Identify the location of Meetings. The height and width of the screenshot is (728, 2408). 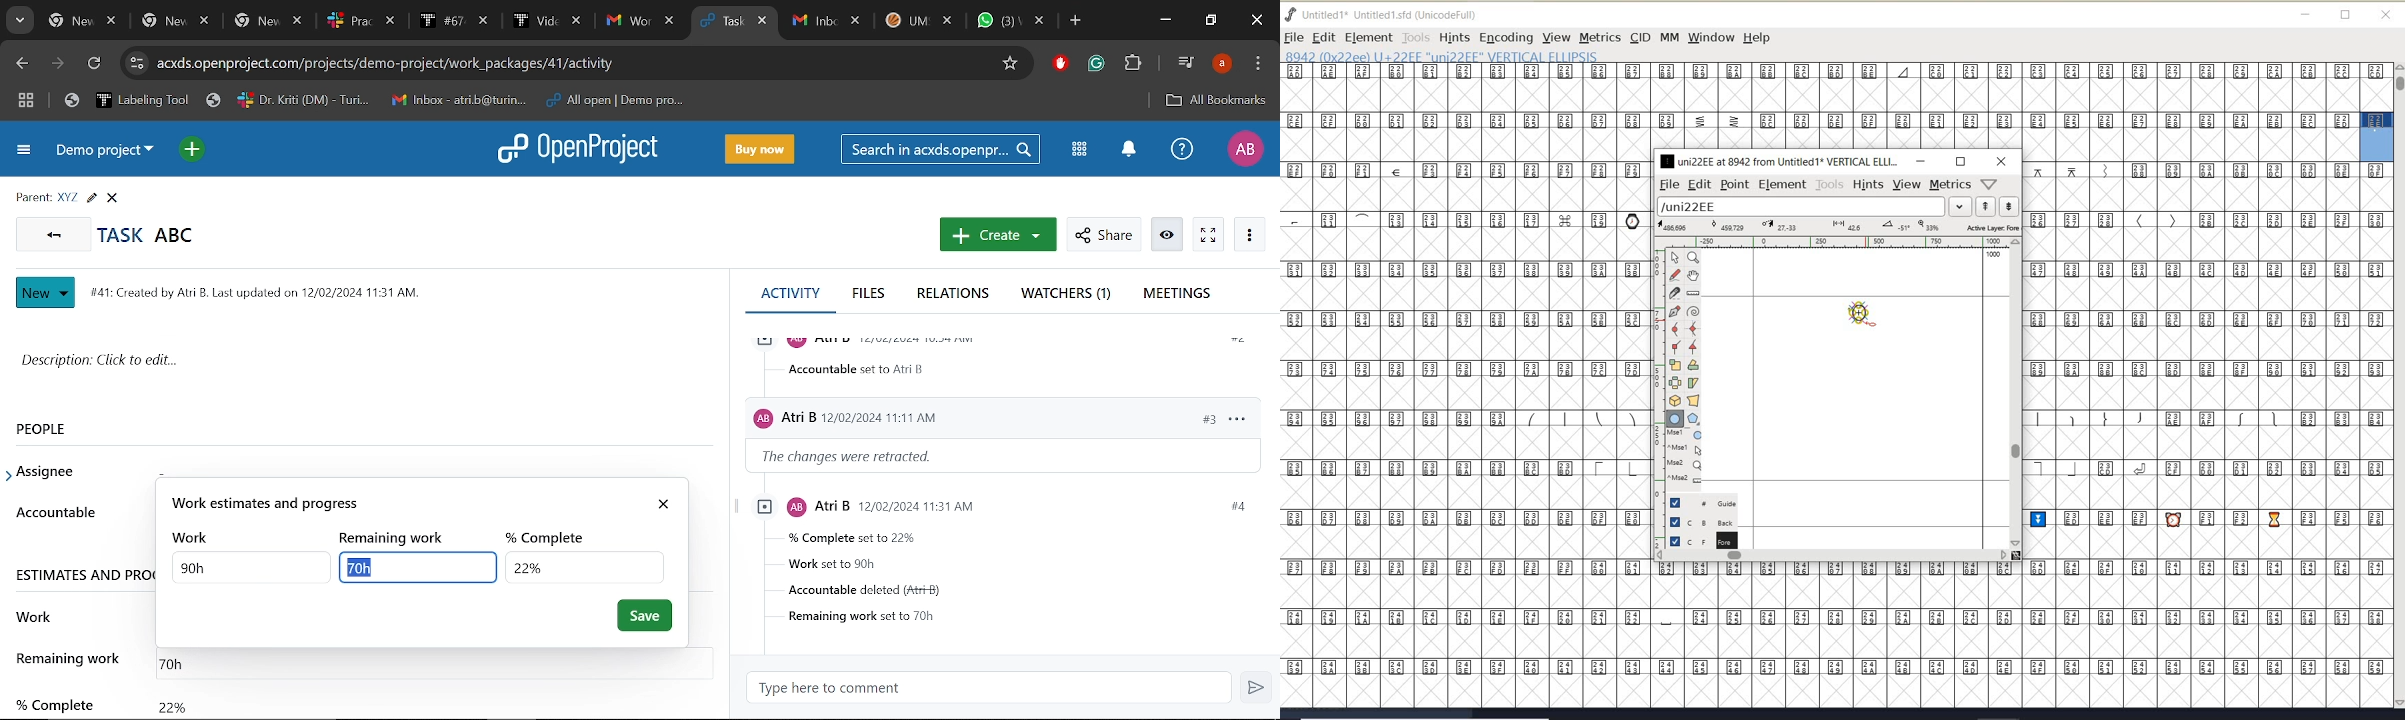
(1177, 294).